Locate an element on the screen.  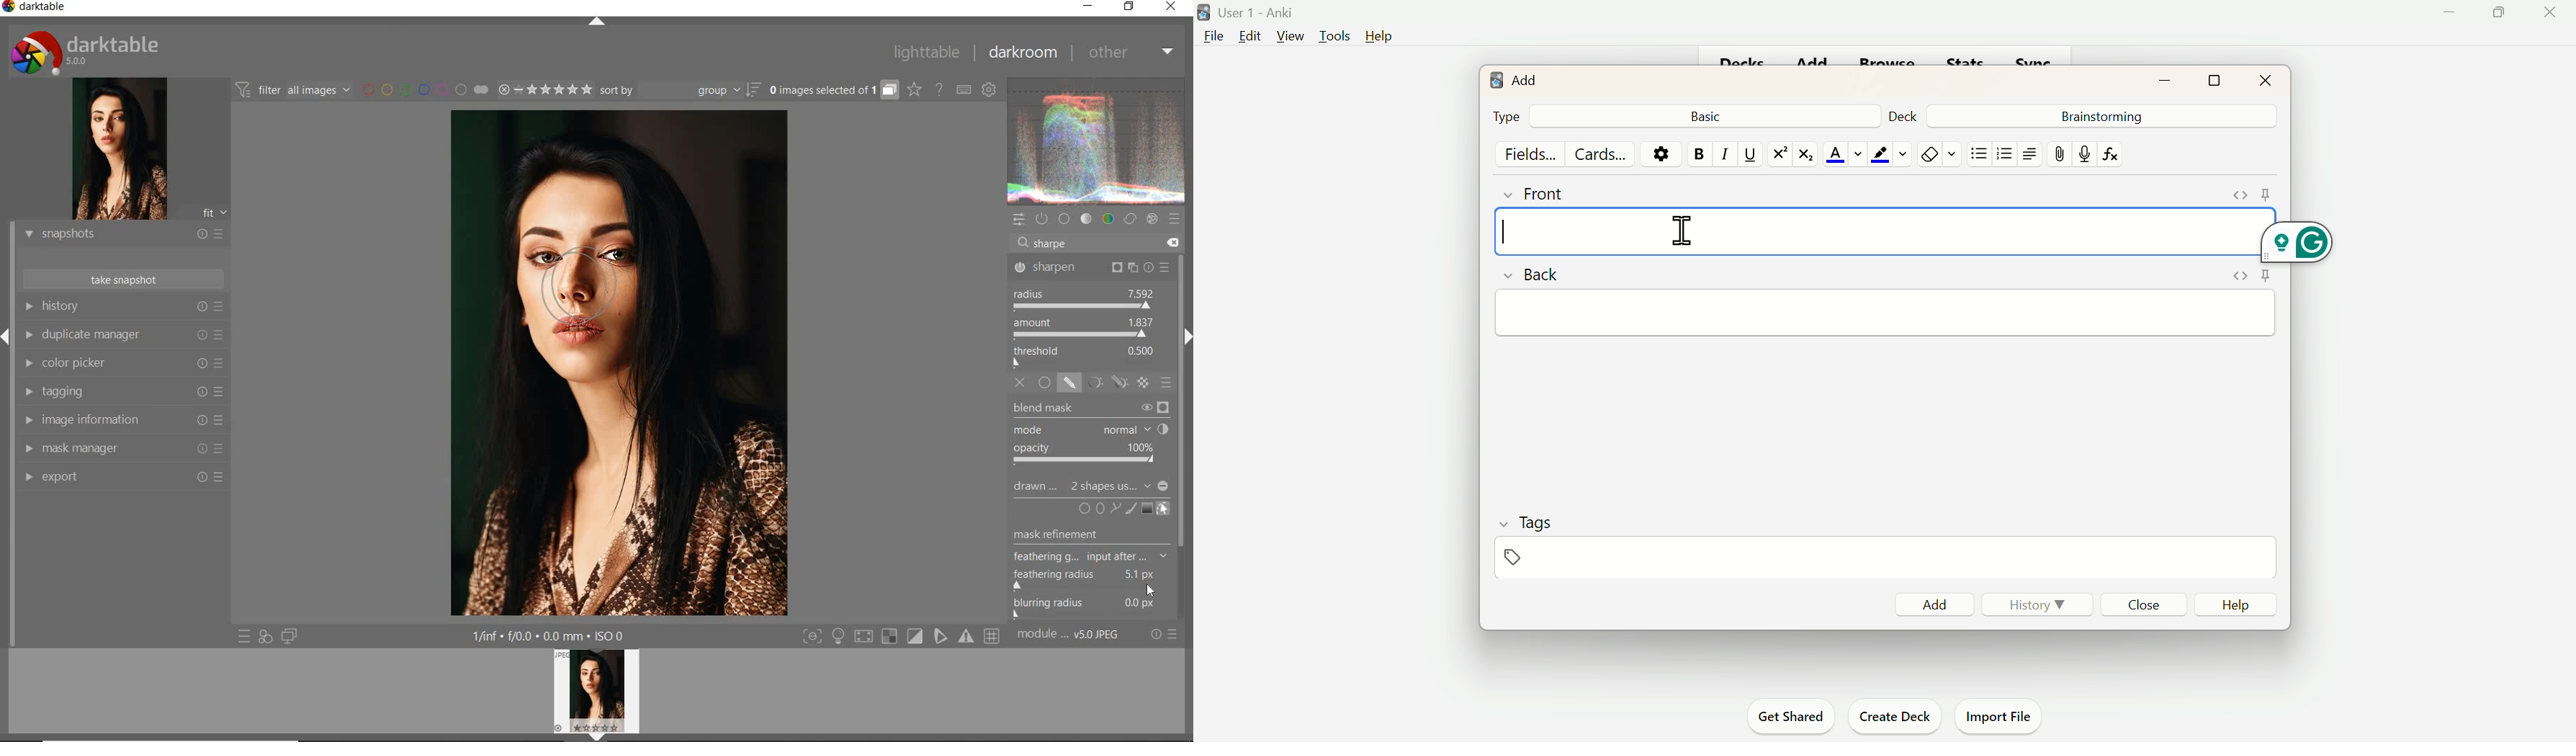
Brainstorming is located at coordinates (2099, 115).